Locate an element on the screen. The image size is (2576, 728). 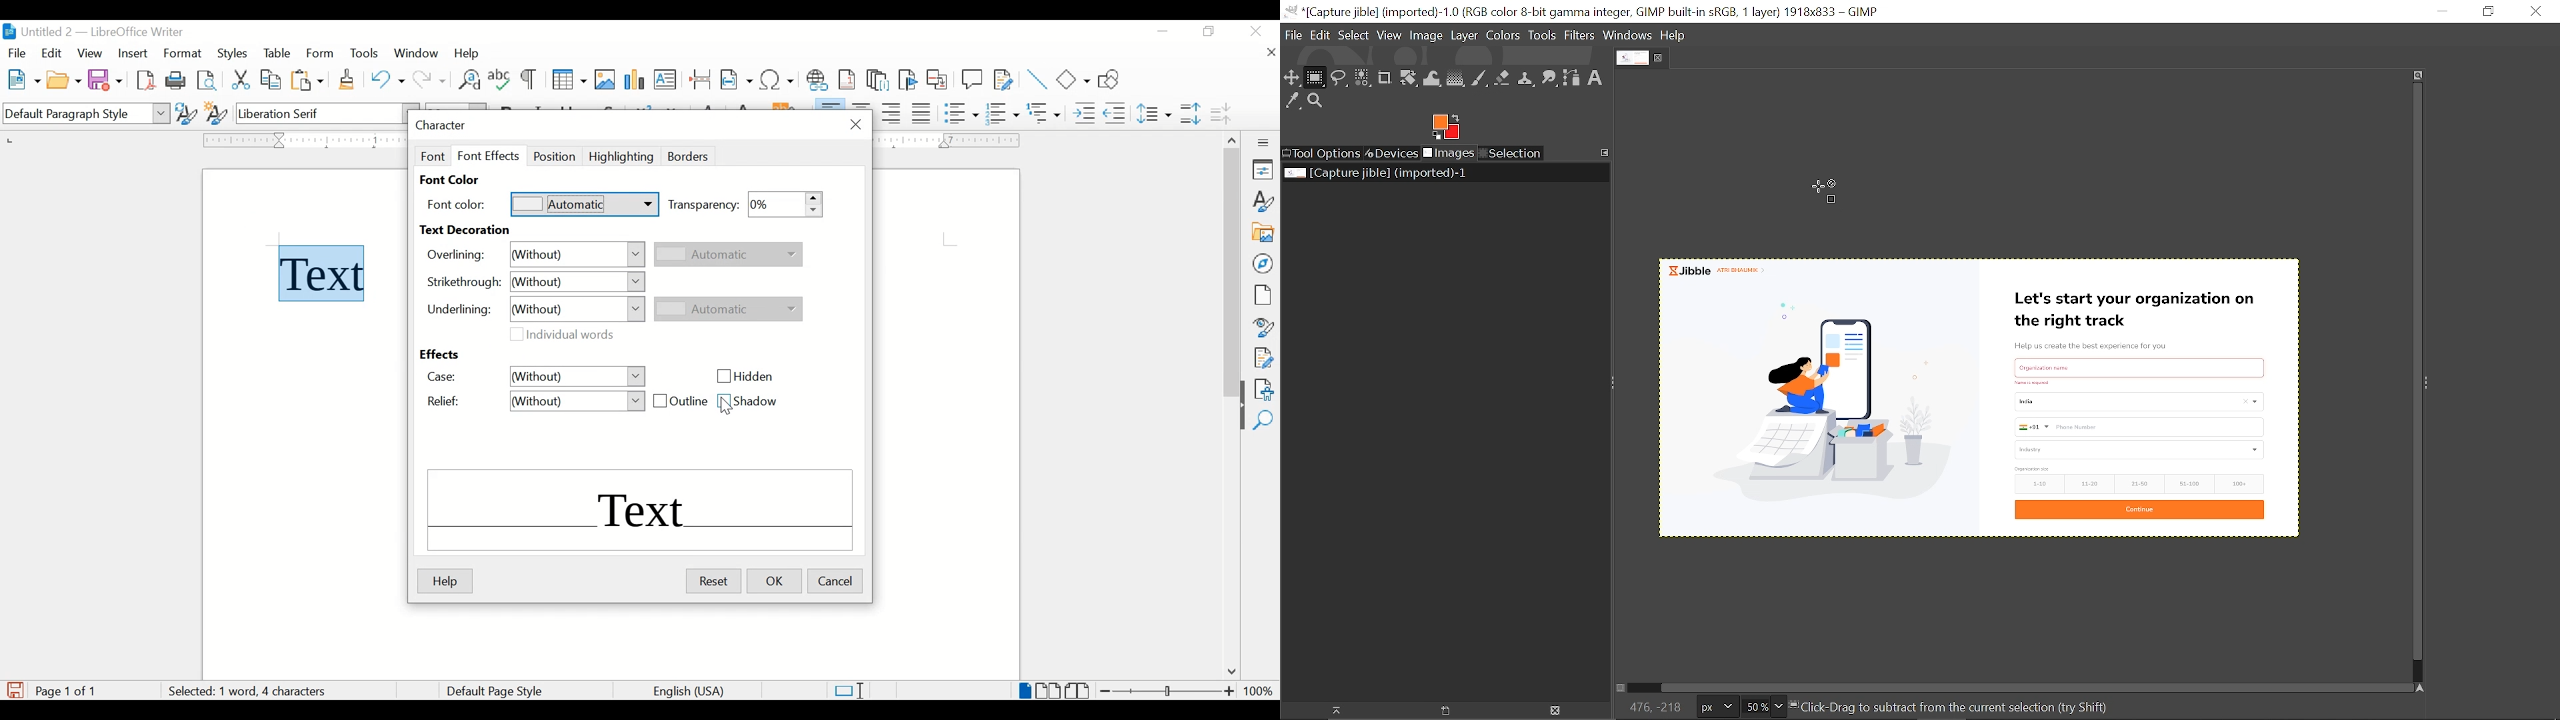
Foreground tool is located at coordinates (1445, 127).